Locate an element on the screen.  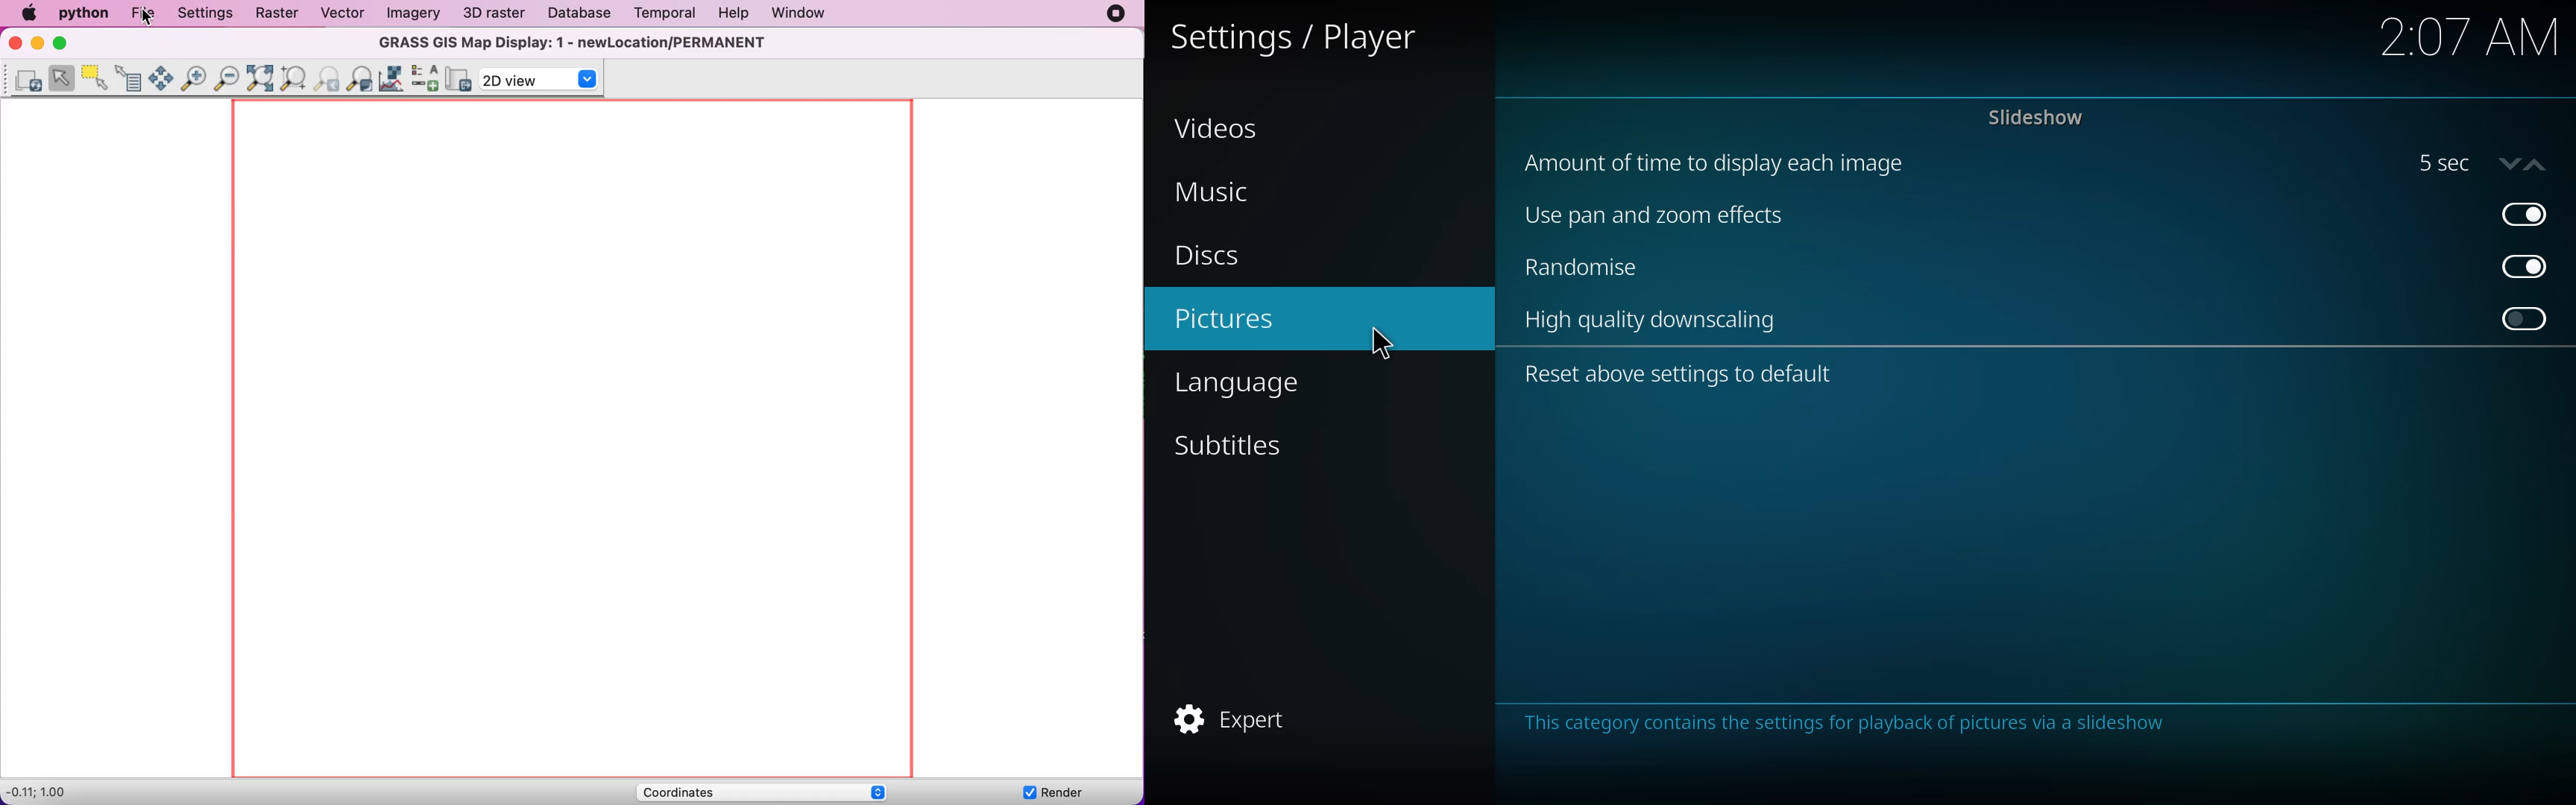
enabled is located at coordinates (2525, 213).